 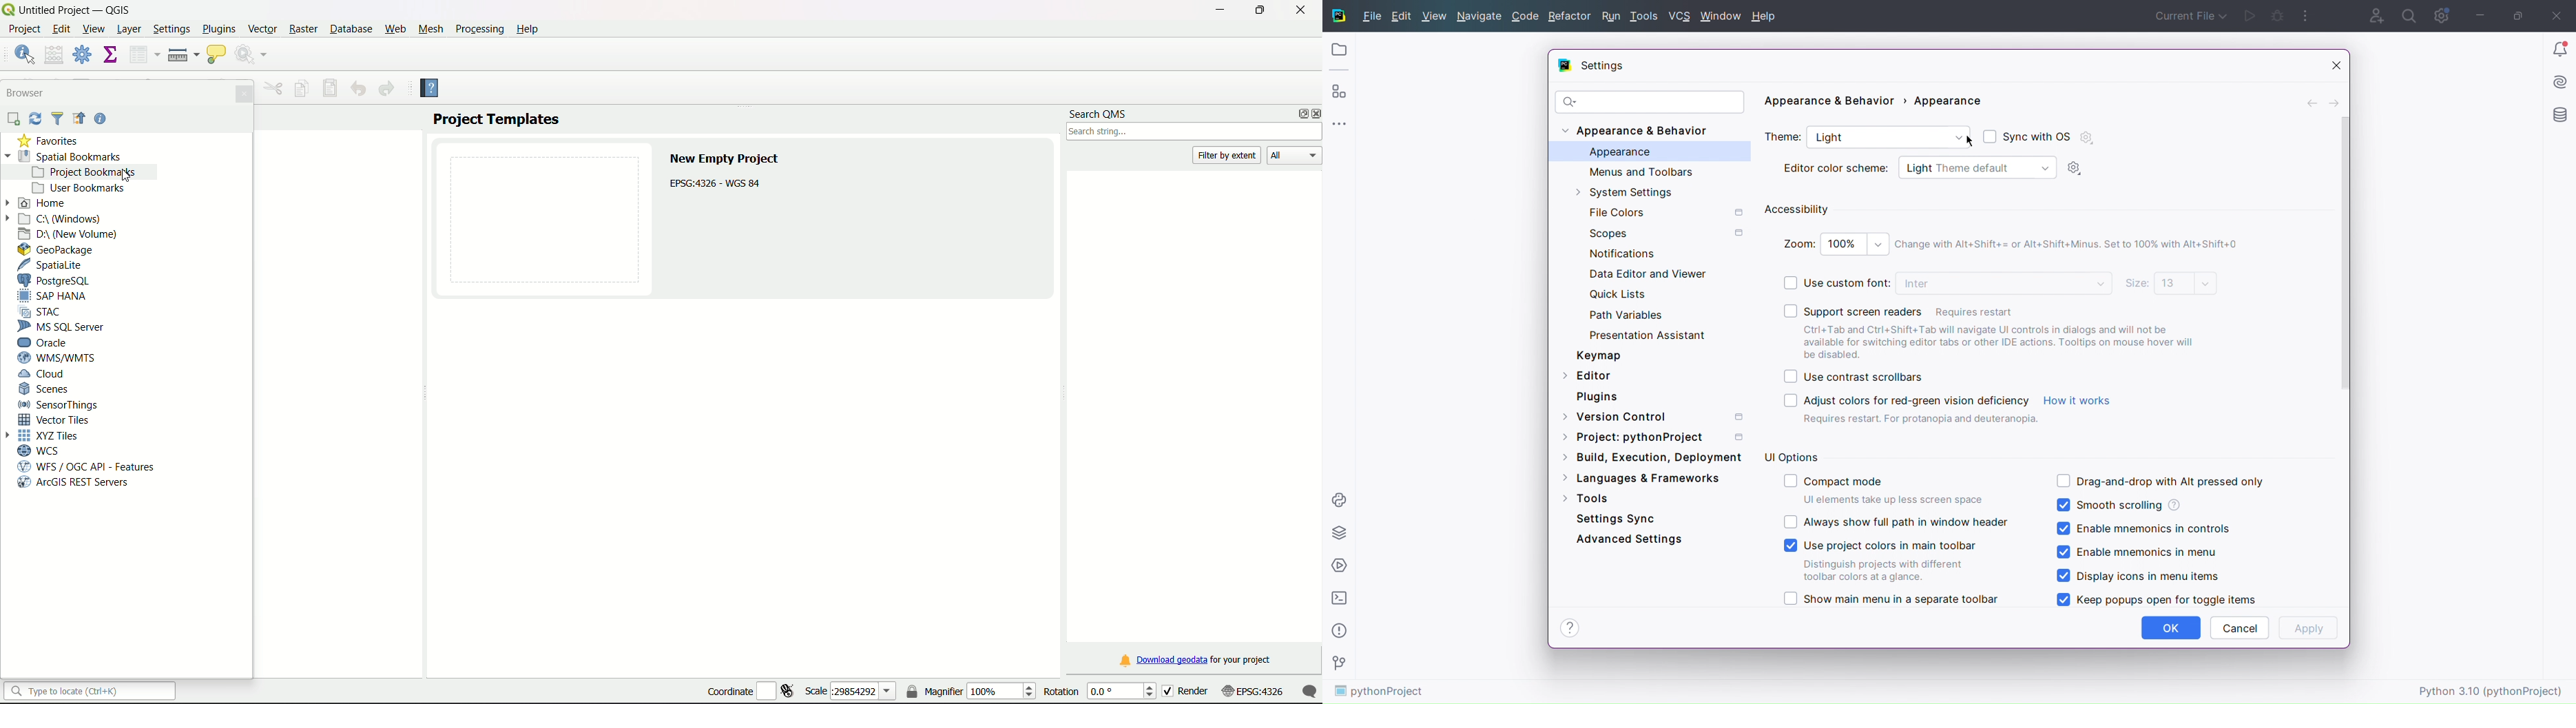 What do you see at coordinates (50, 342) in the screenshot?
I see `Oracle` at bounding box center [50, 342].